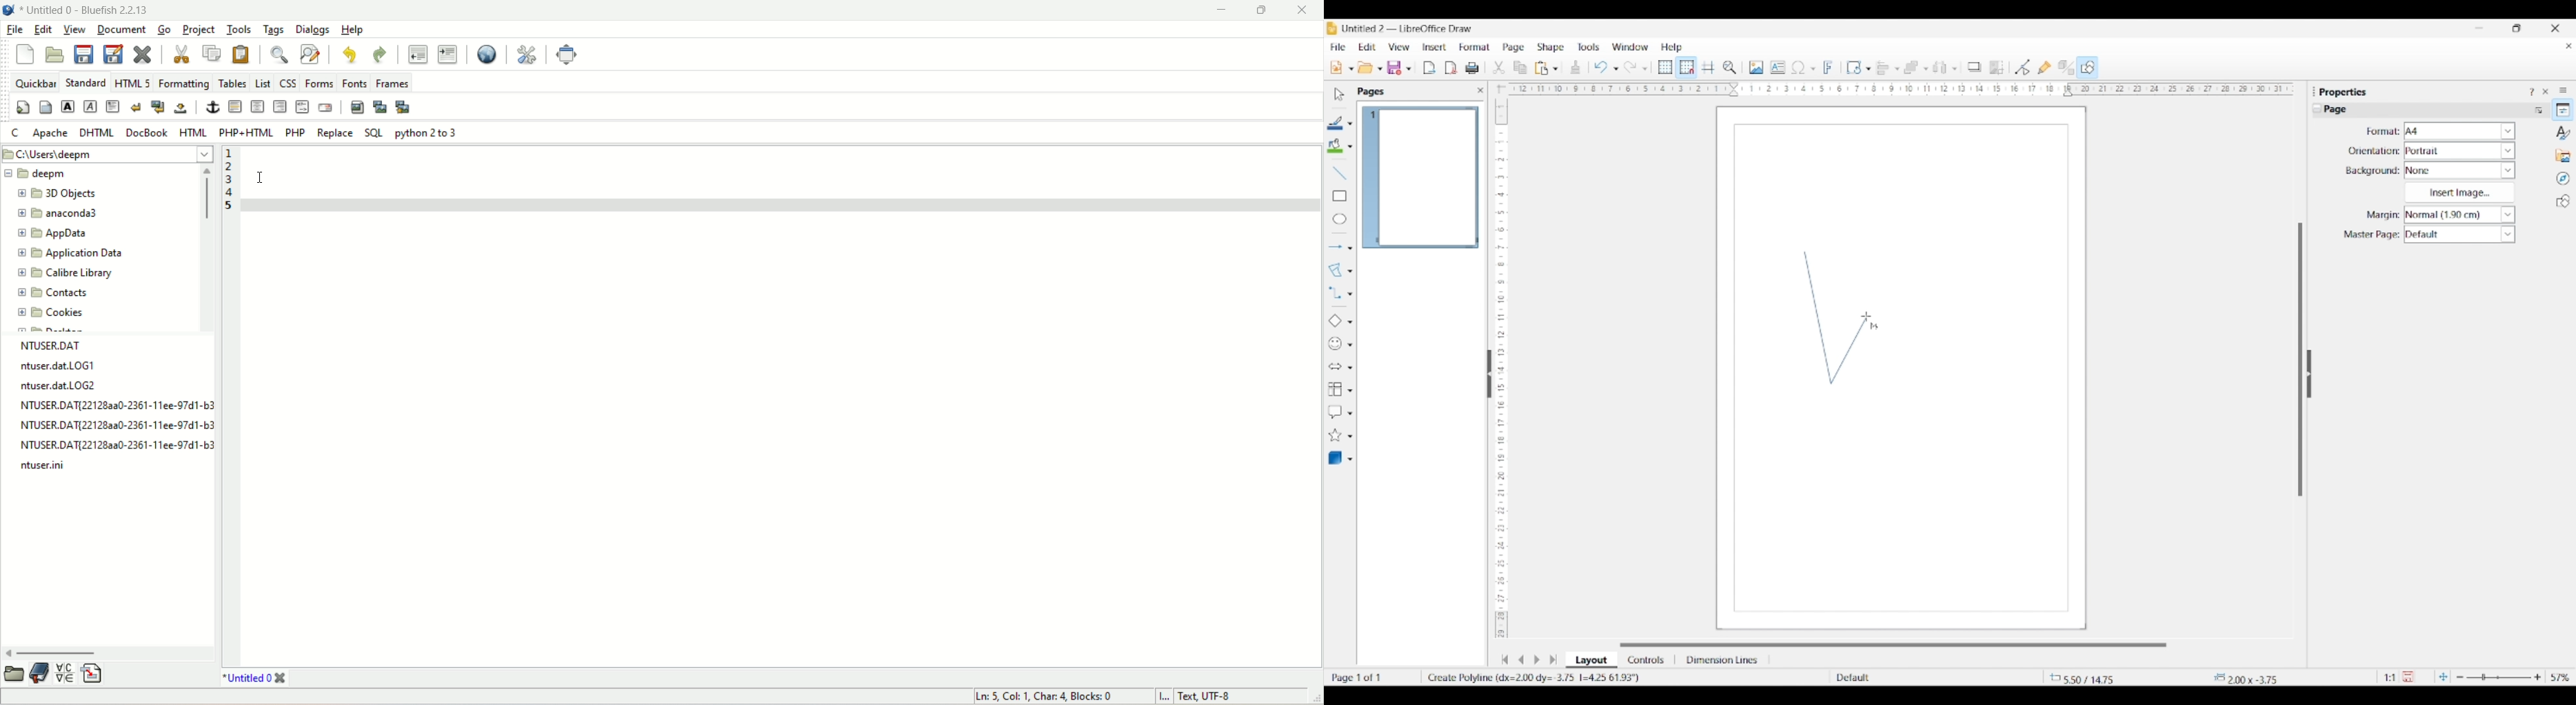 Image resolution: width=2576 pixels, height=728 pixels. What do you see at coordinates (2460, 215) in the screenshot?
I see `Margin options` at bounding box center [2460, 215].